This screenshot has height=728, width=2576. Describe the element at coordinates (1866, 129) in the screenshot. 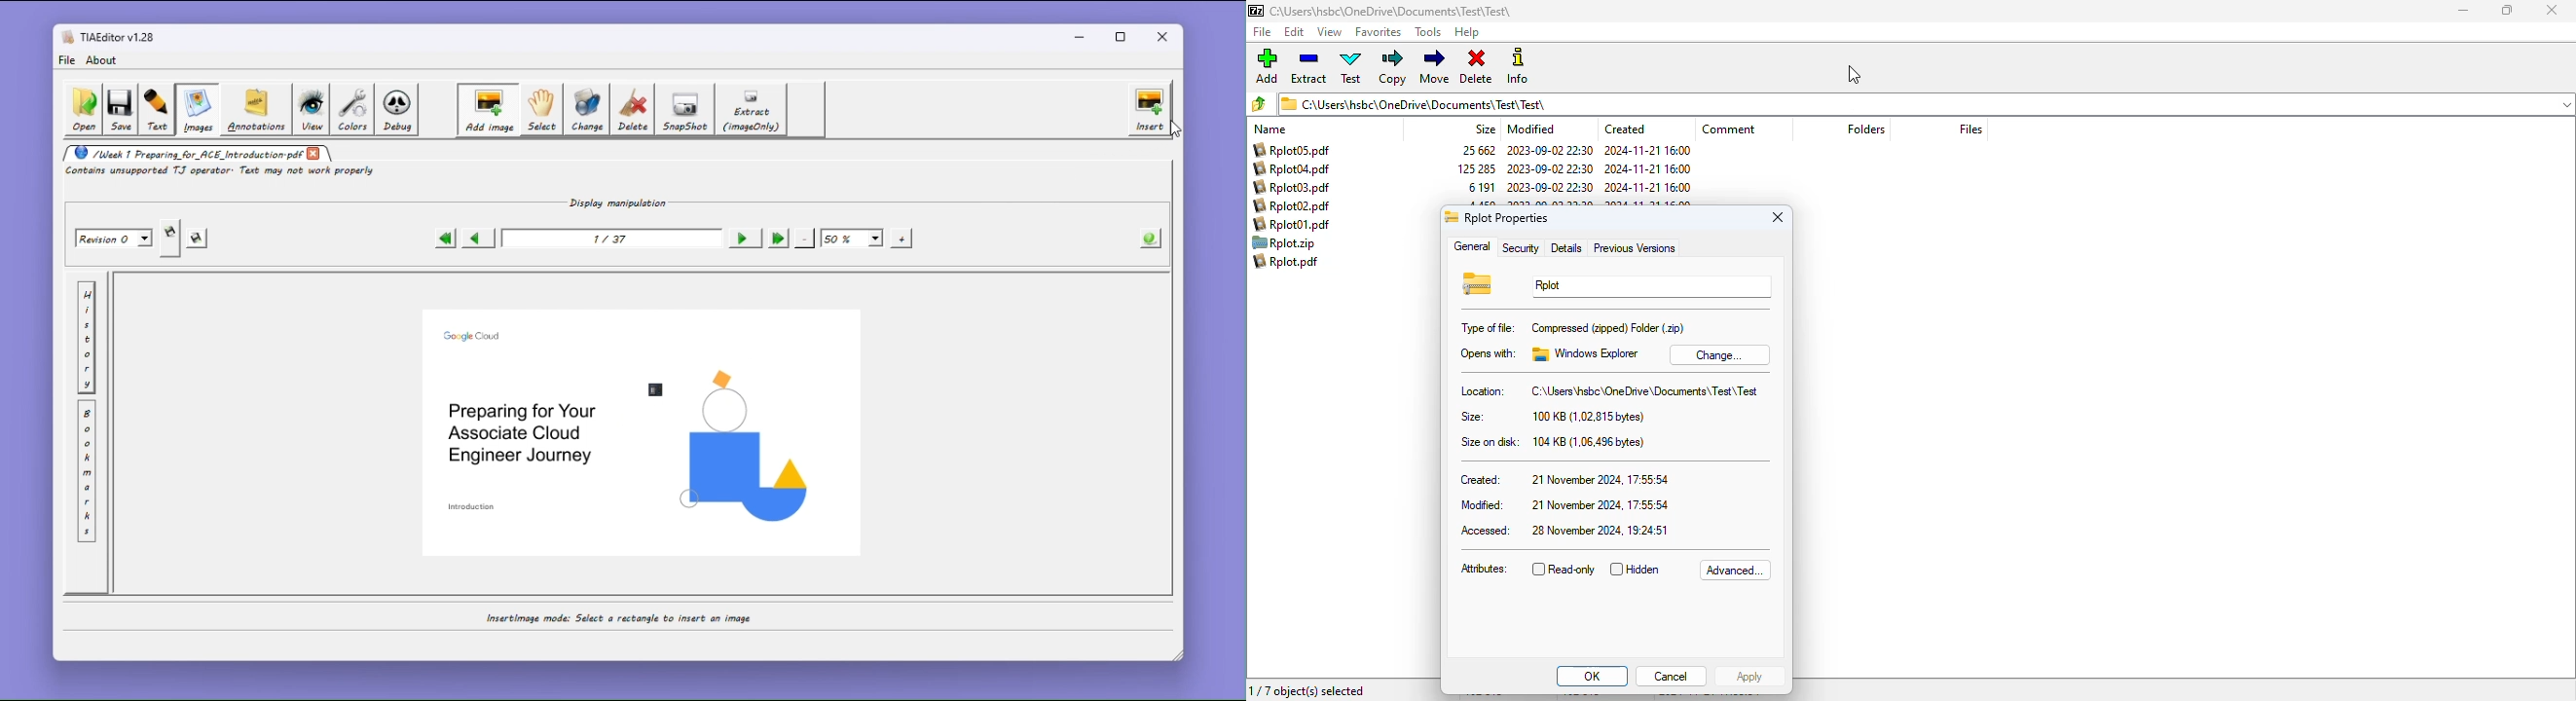

I see `folders` at that location.